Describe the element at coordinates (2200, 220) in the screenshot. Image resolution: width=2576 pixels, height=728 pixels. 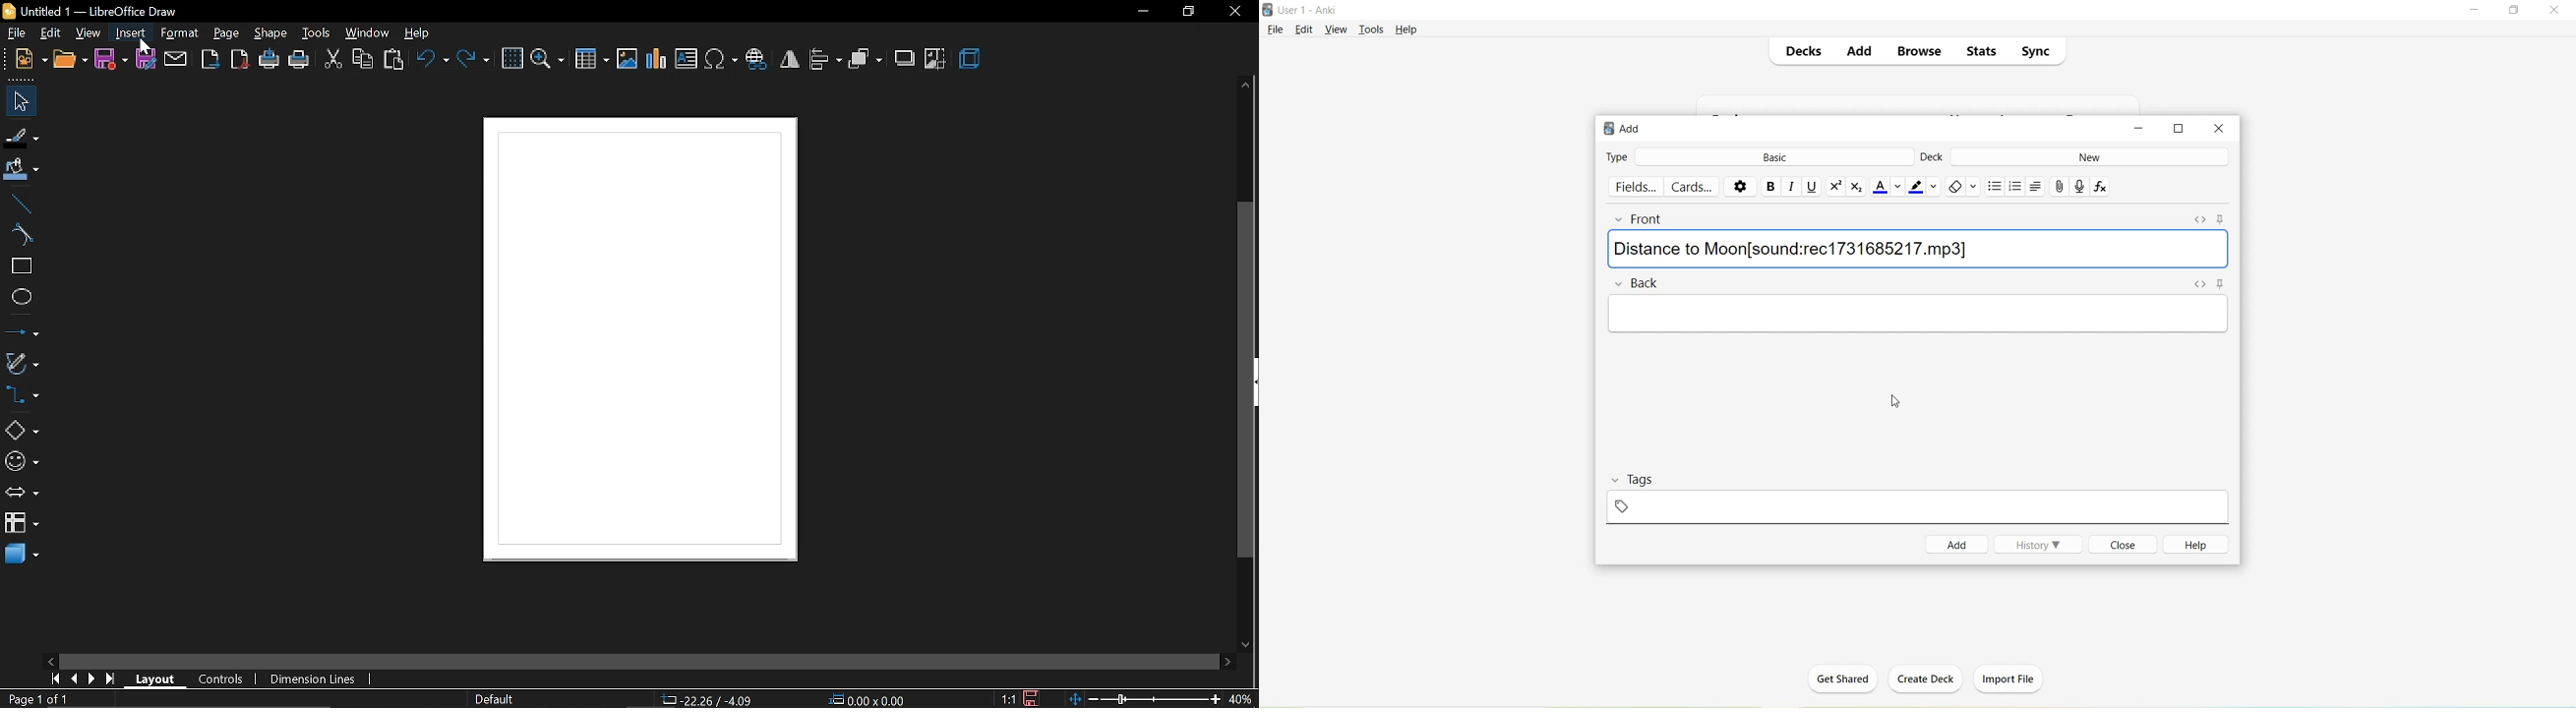
I see `Toggle HTML Editor` at that location.